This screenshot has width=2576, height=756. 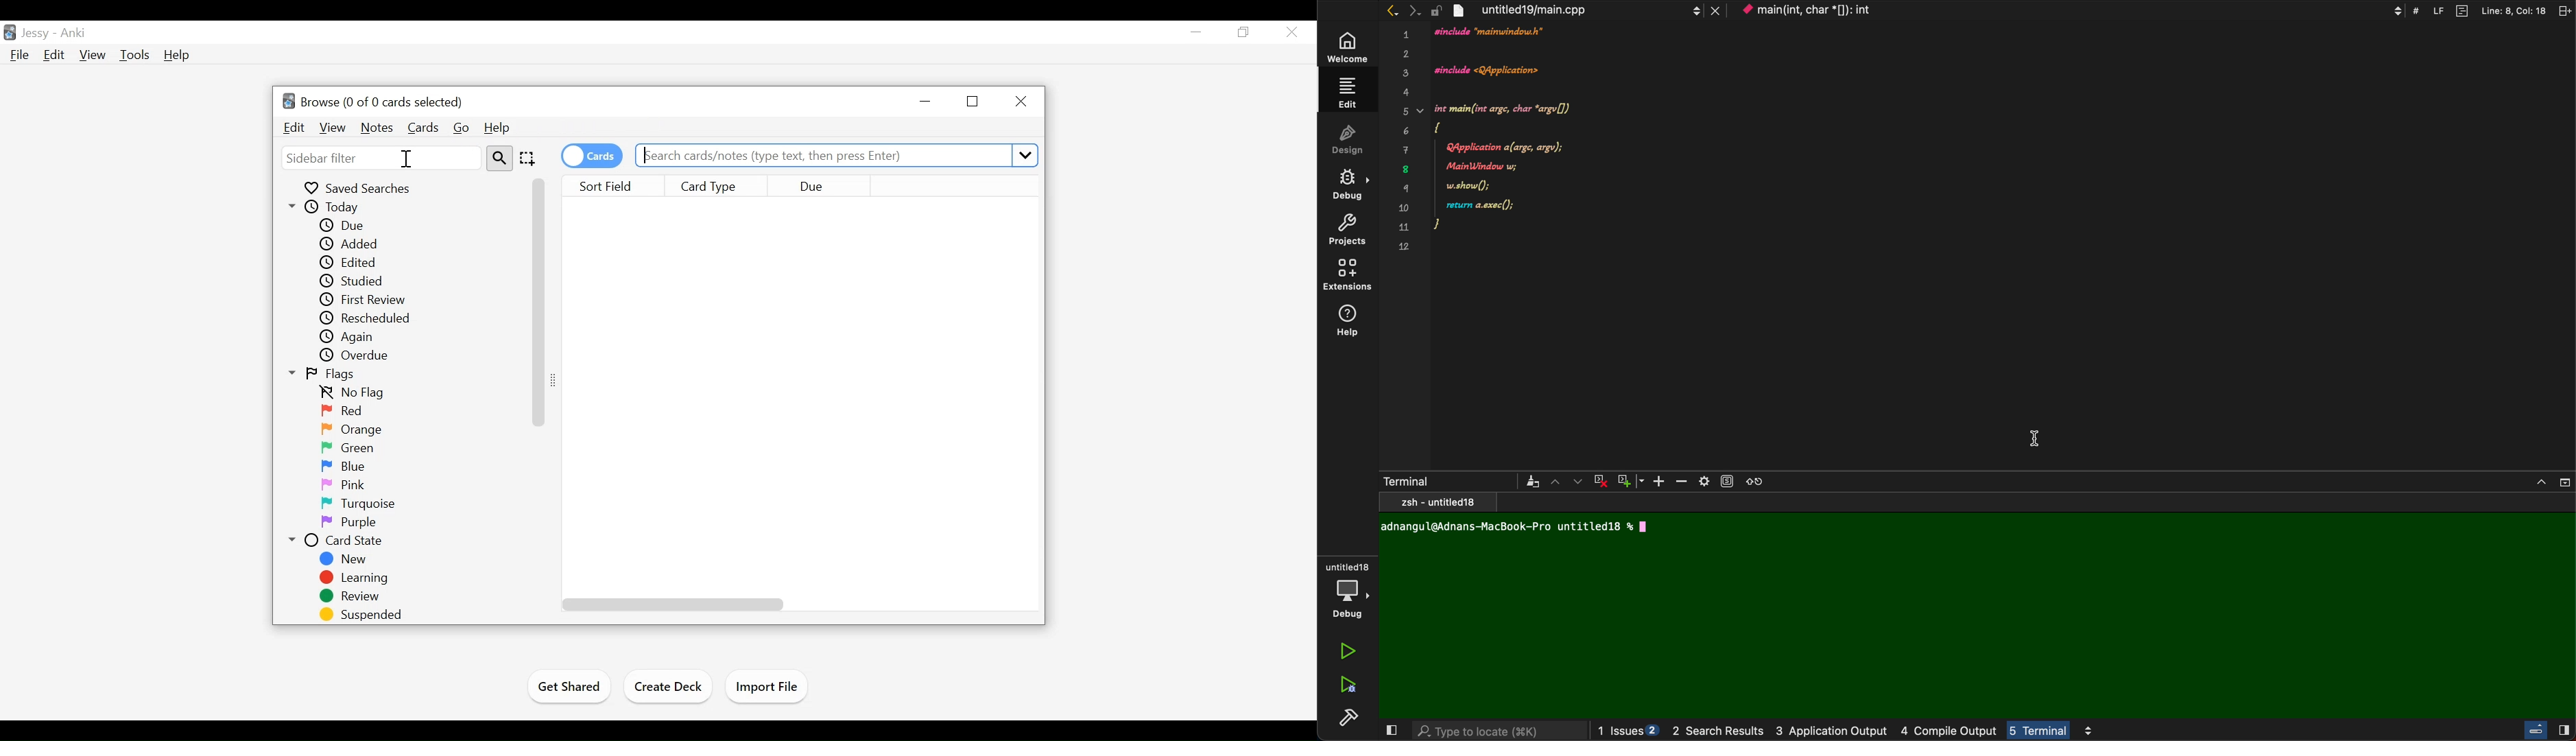 What do you see at coordinates (670, 686) in the screenshot?
I see `Create Deck` at bounding box center [670, 686].